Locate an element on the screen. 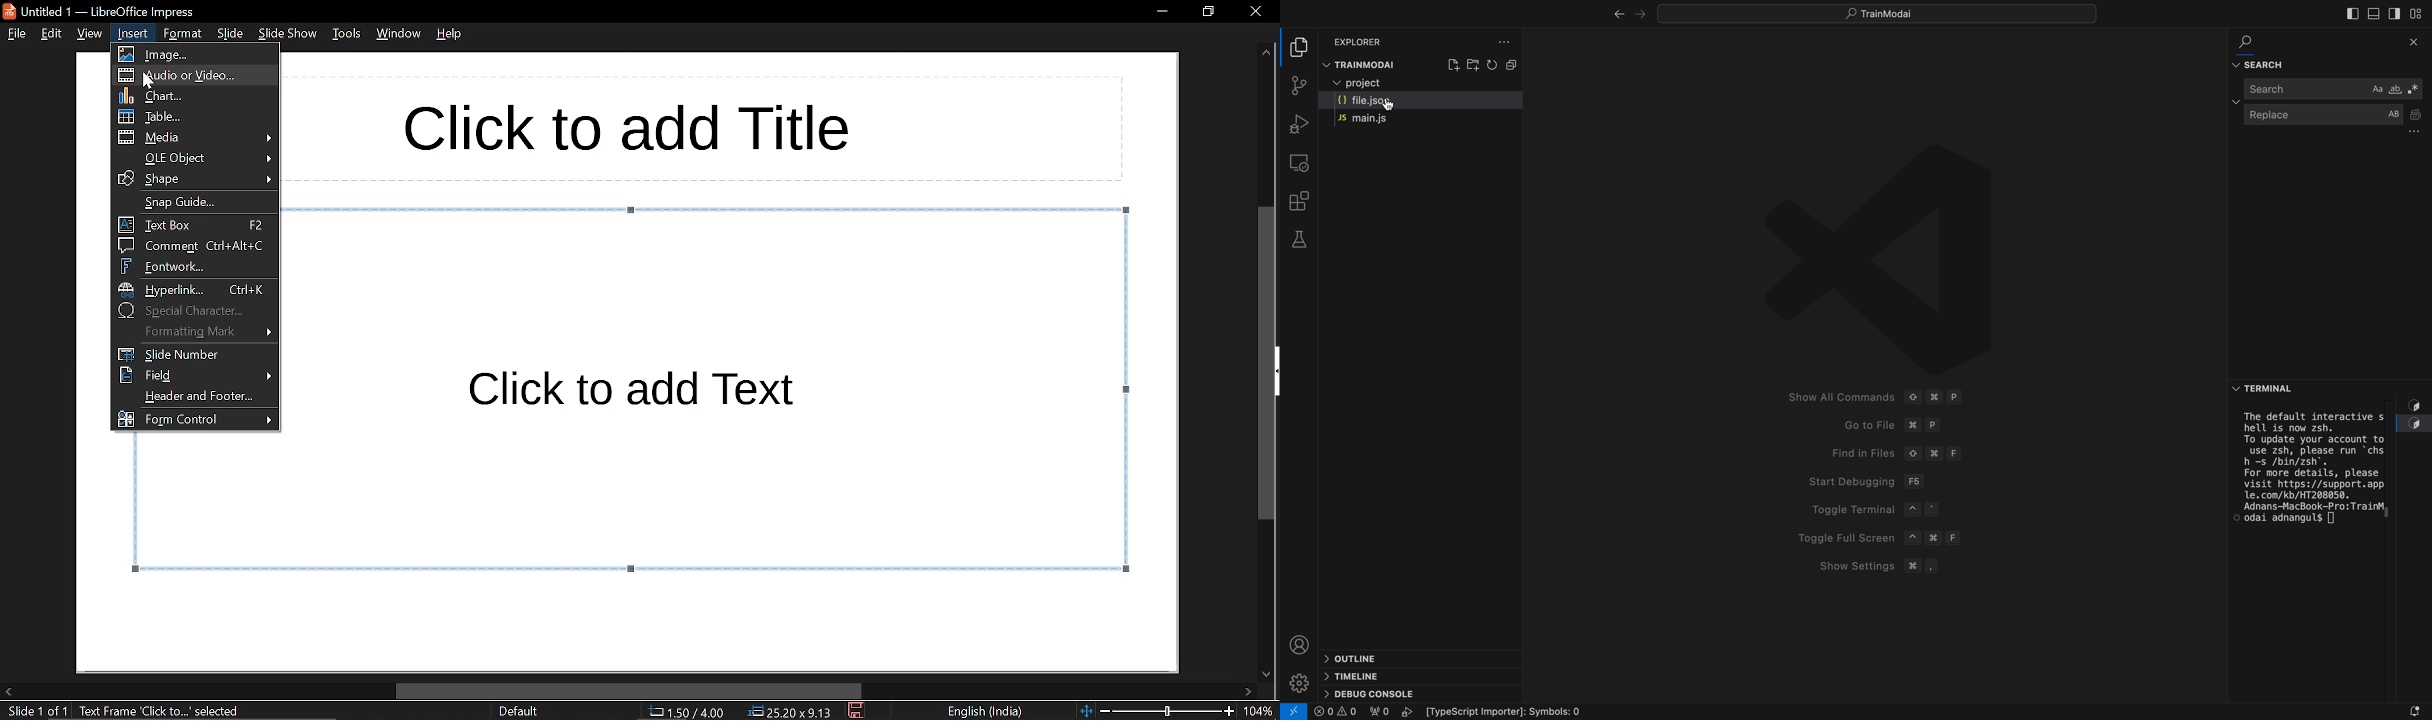  create folder is located at coordinates (1473, 64).